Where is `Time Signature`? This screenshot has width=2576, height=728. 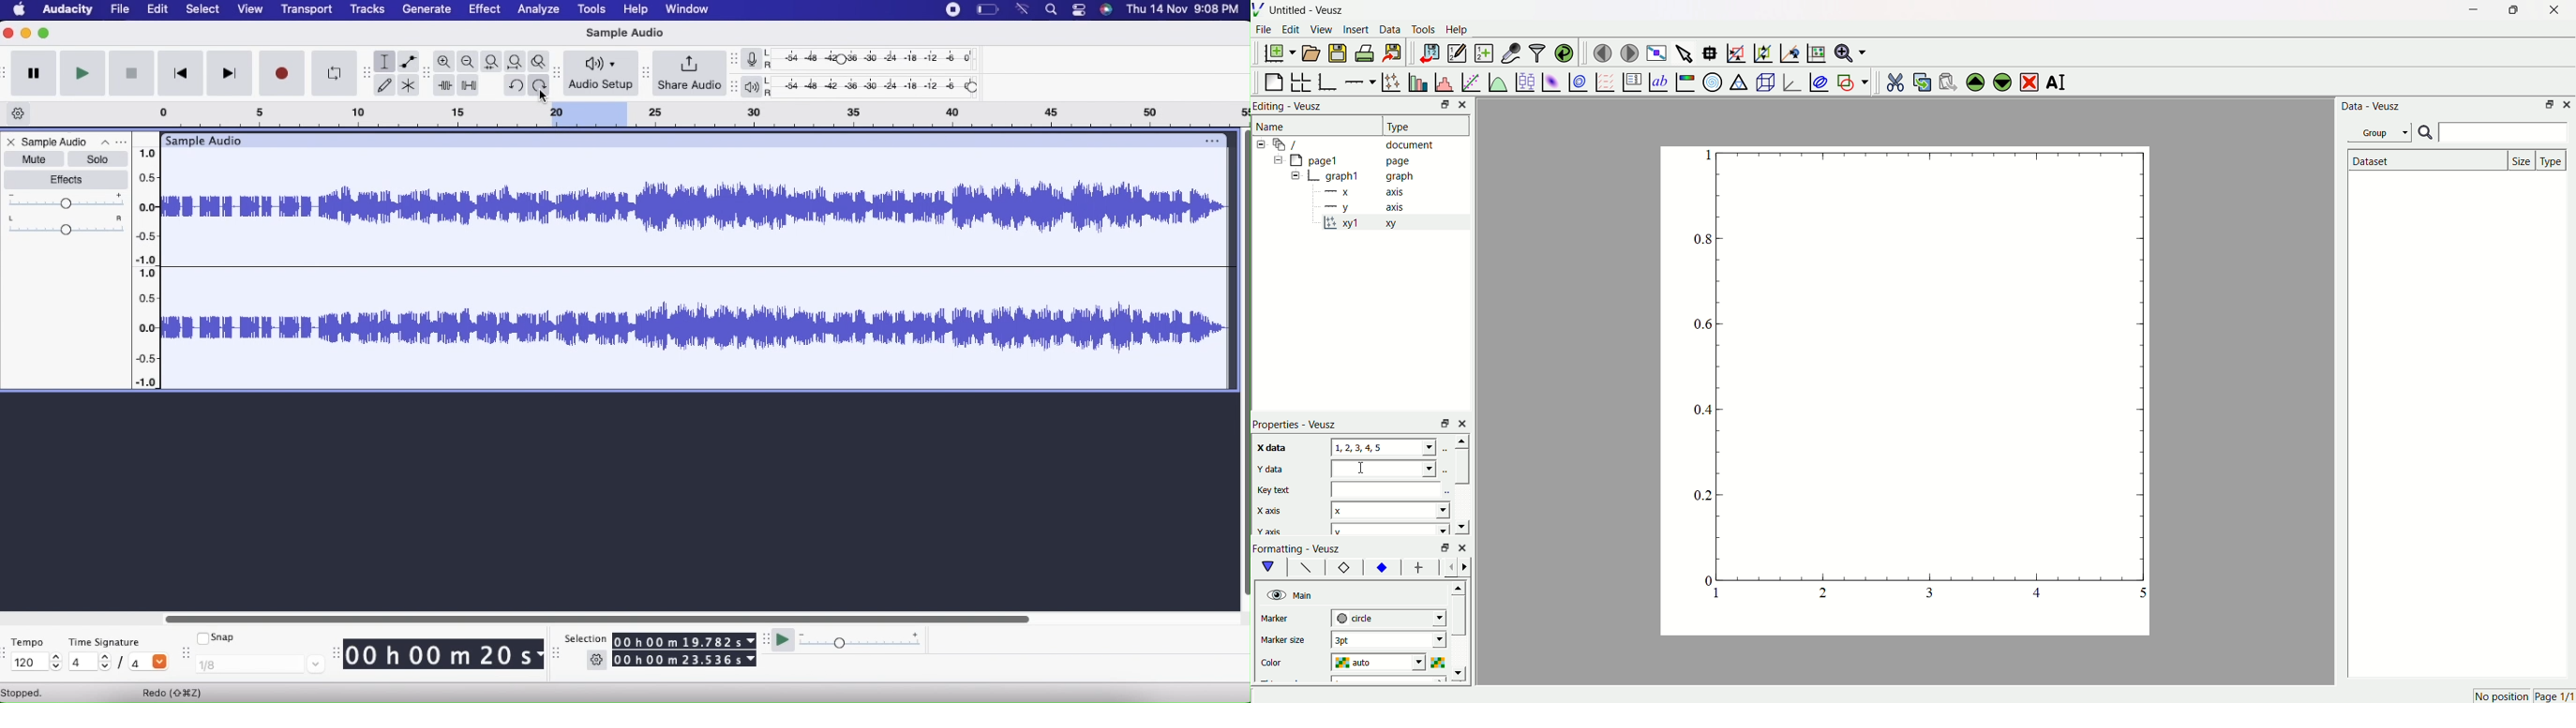 Time Signature is located at coordinates (106, 642).